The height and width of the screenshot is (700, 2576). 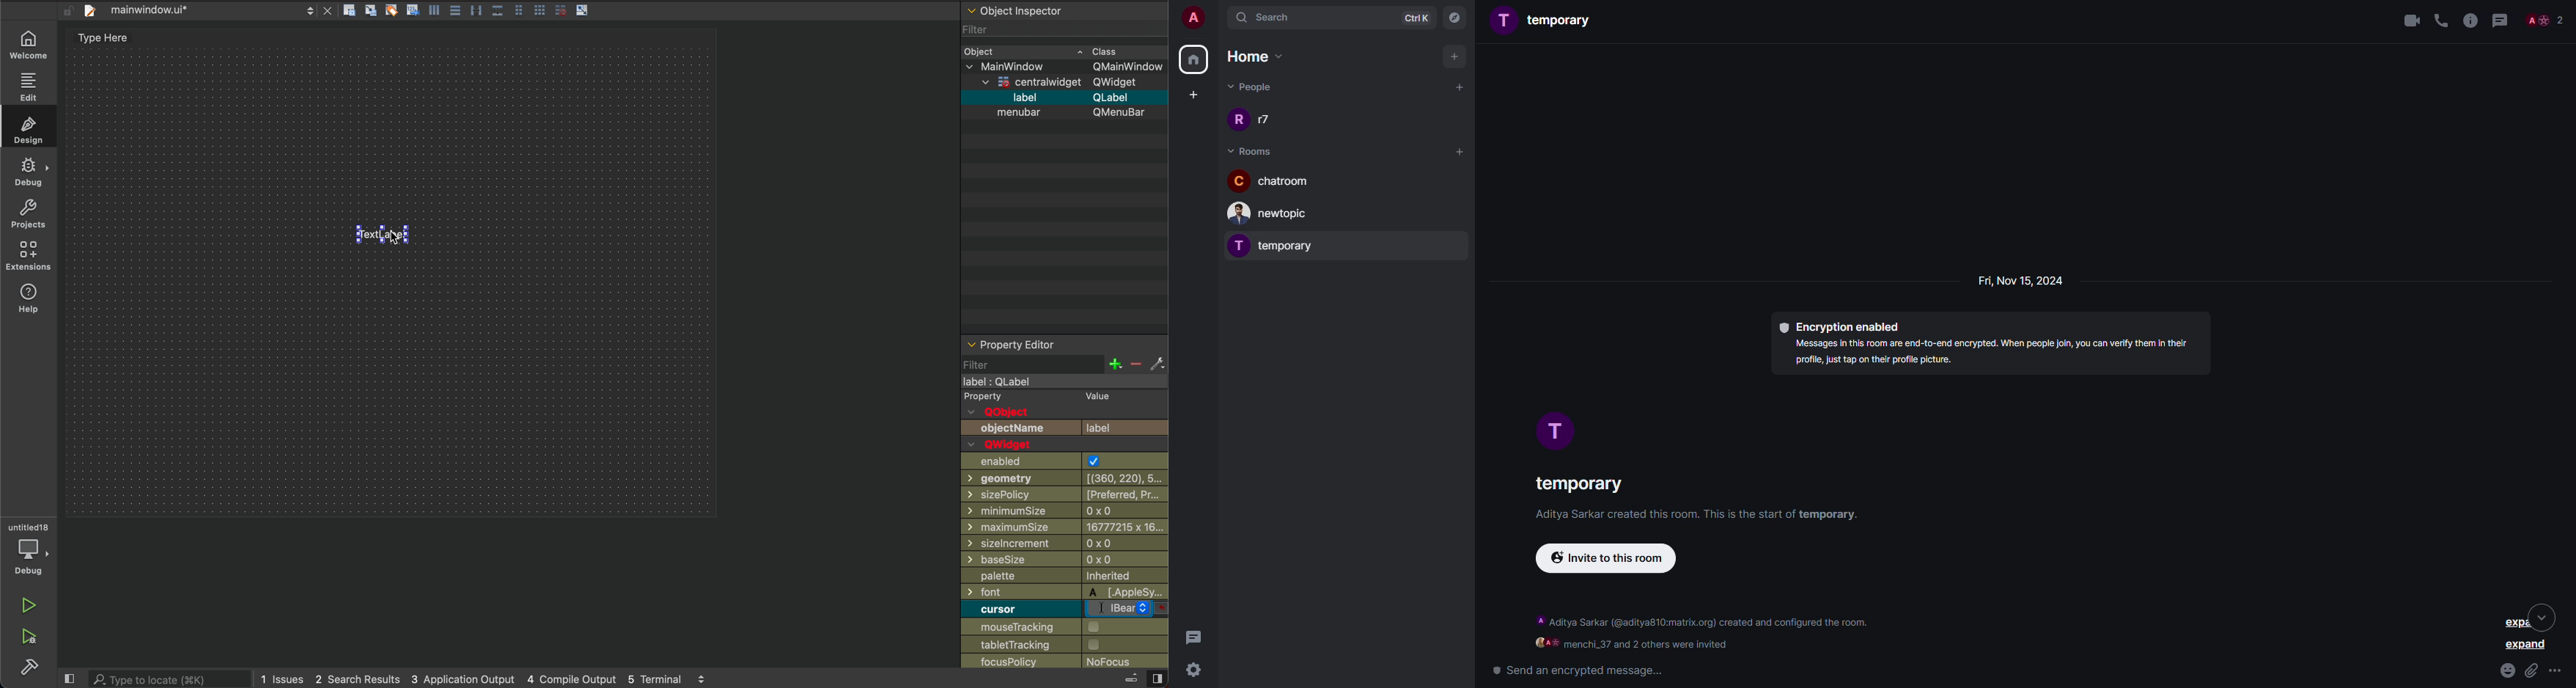 I want to click on property editor, so click(x=1065, y=342).